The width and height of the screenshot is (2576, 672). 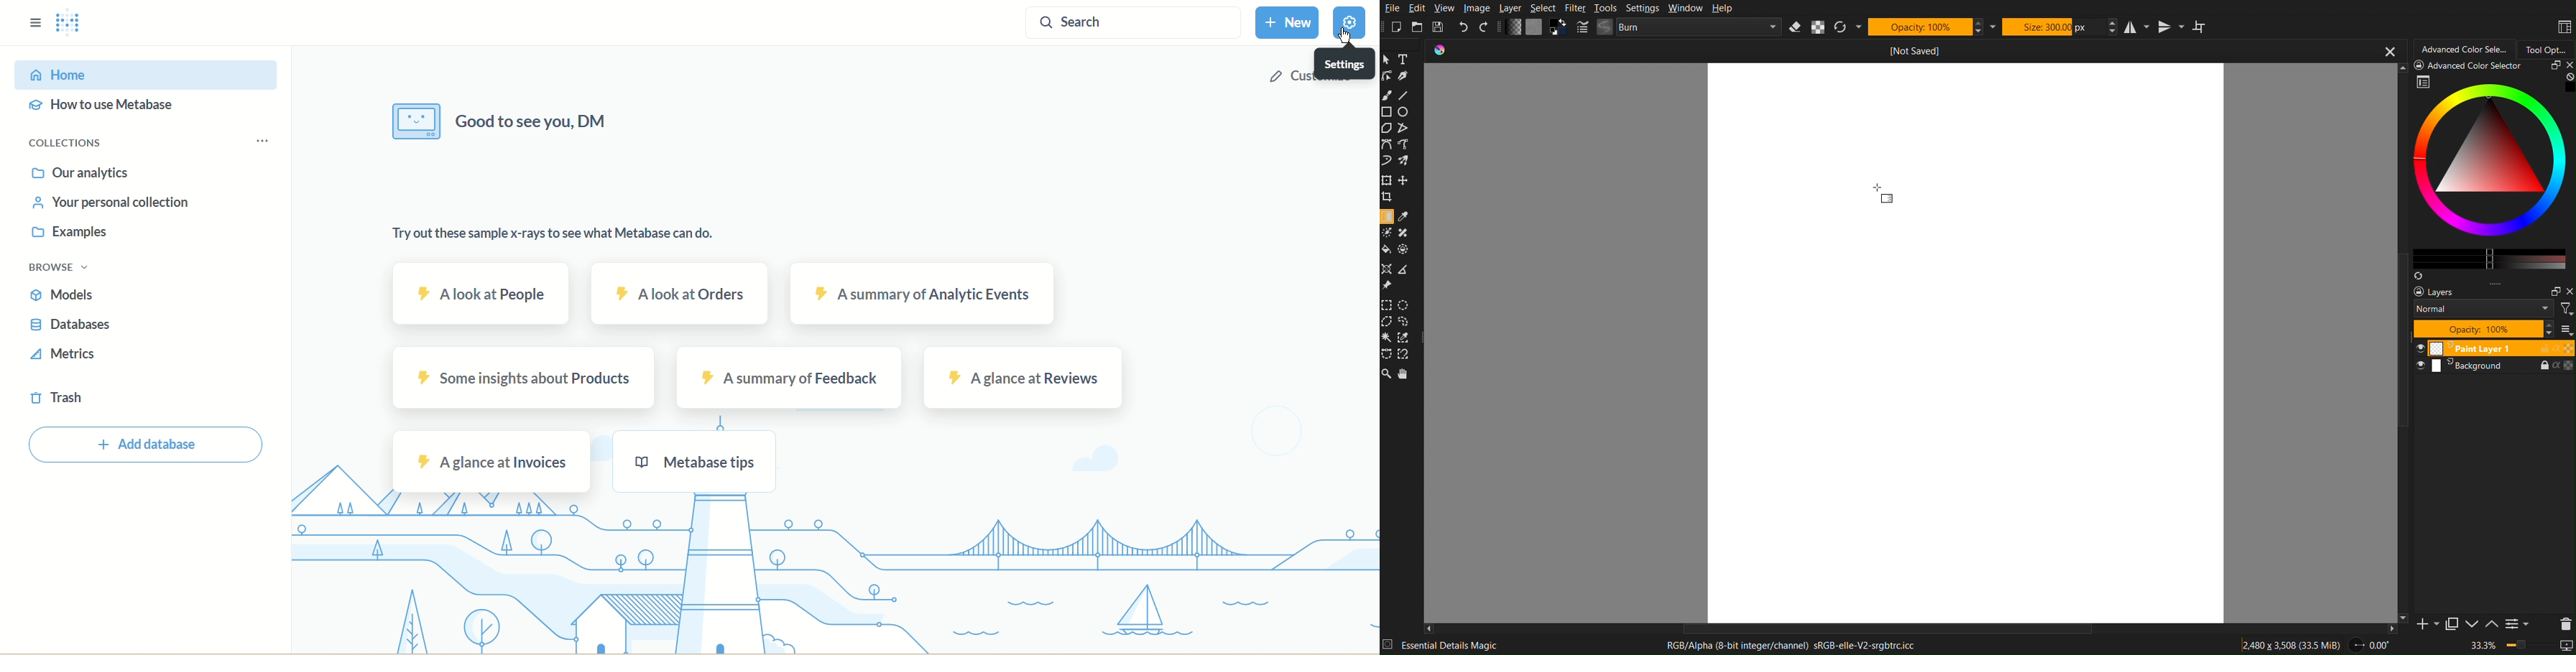 I want to click on Vertical Mirror, so click(x=2170, y=26).